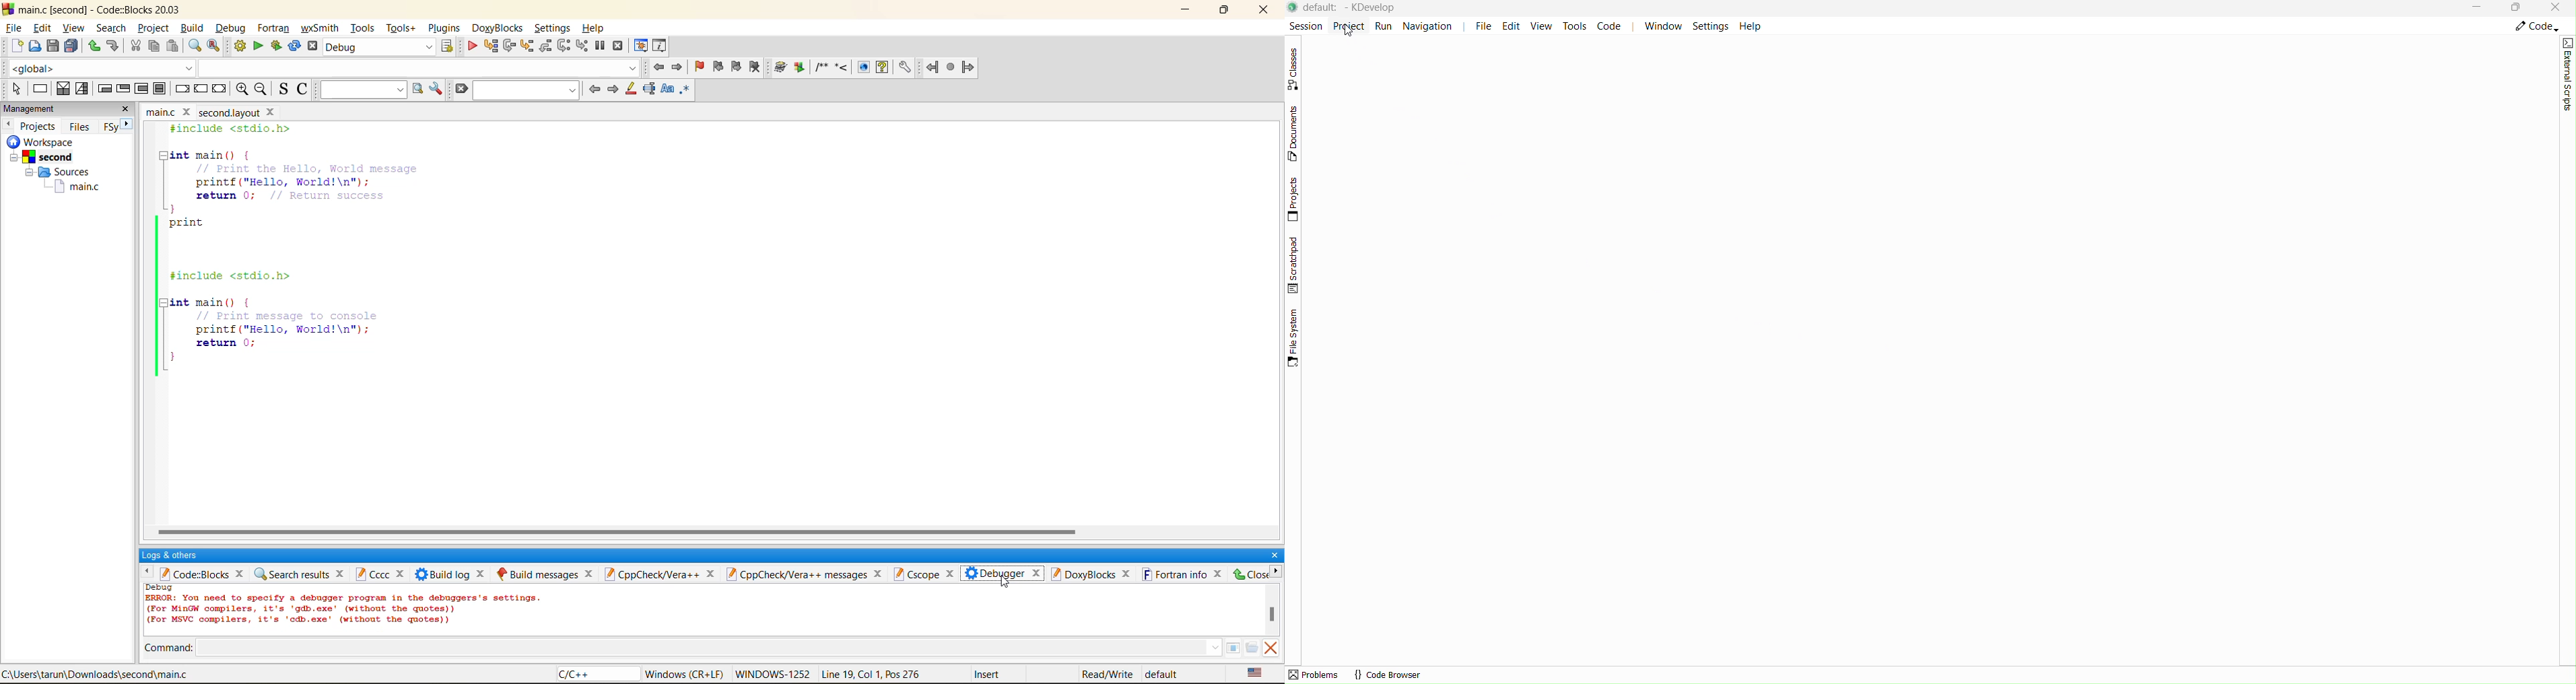 The height and width of the screenshot is (700, 2576). Describe the element at coordinates (153, 48) in the screenshot. I see `copy` at that location.